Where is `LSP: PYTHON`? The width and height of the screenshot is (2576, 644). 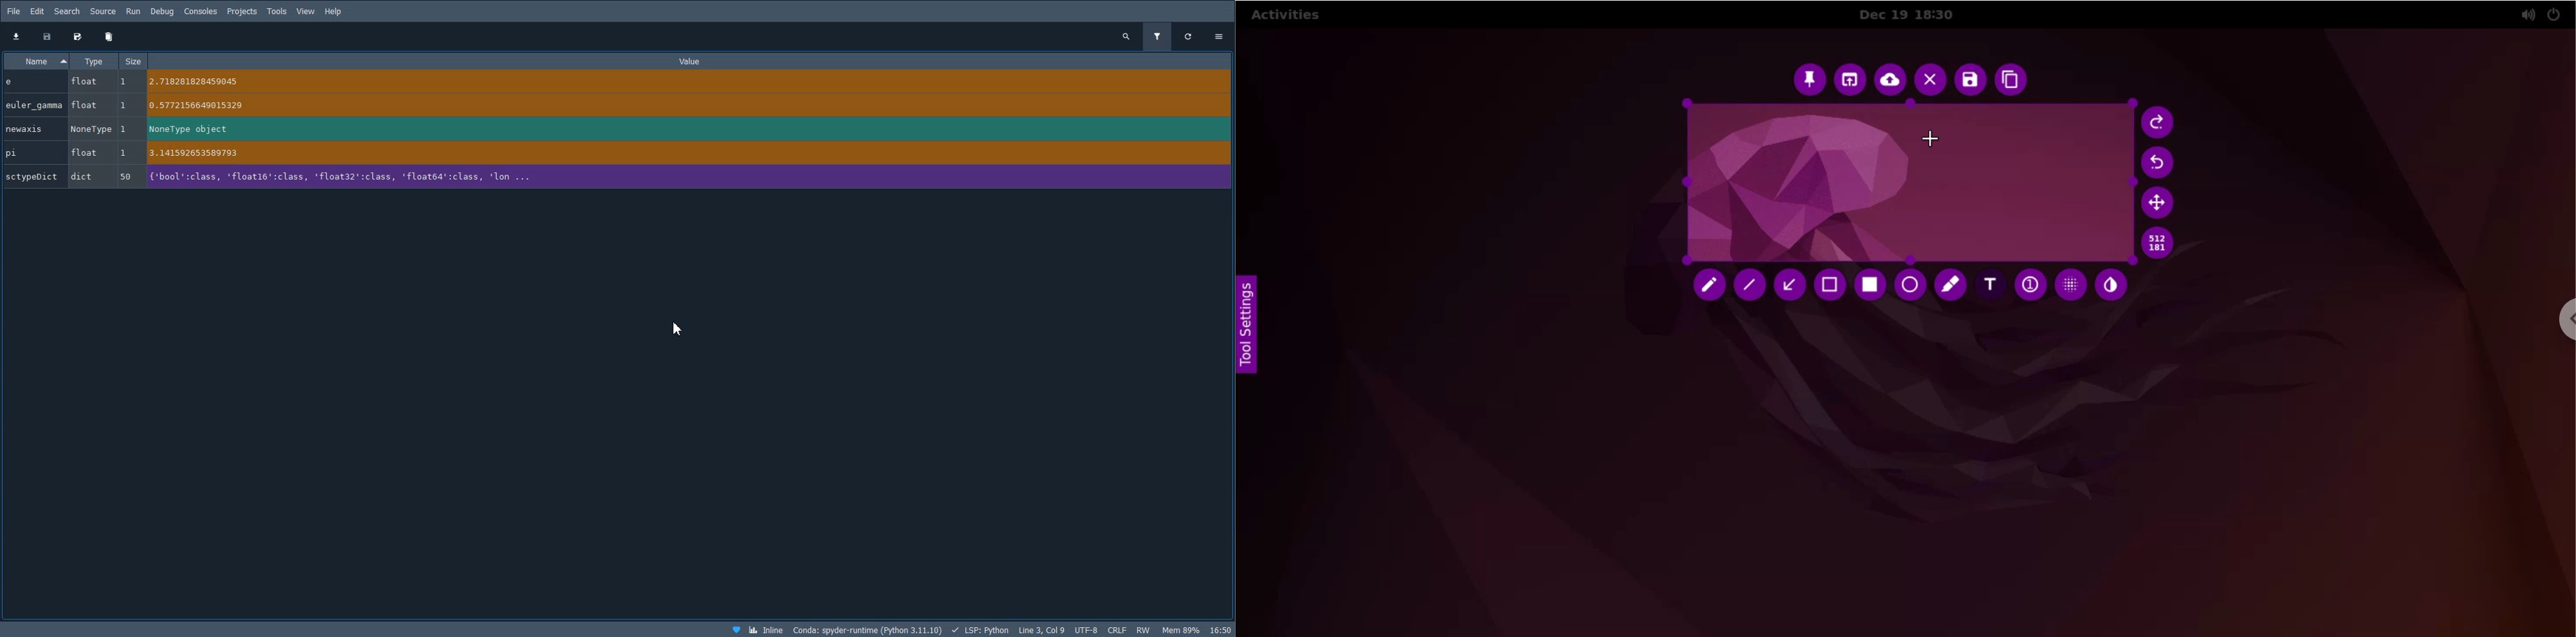 LSP: PYTHON is located at coordinates (982, 630).